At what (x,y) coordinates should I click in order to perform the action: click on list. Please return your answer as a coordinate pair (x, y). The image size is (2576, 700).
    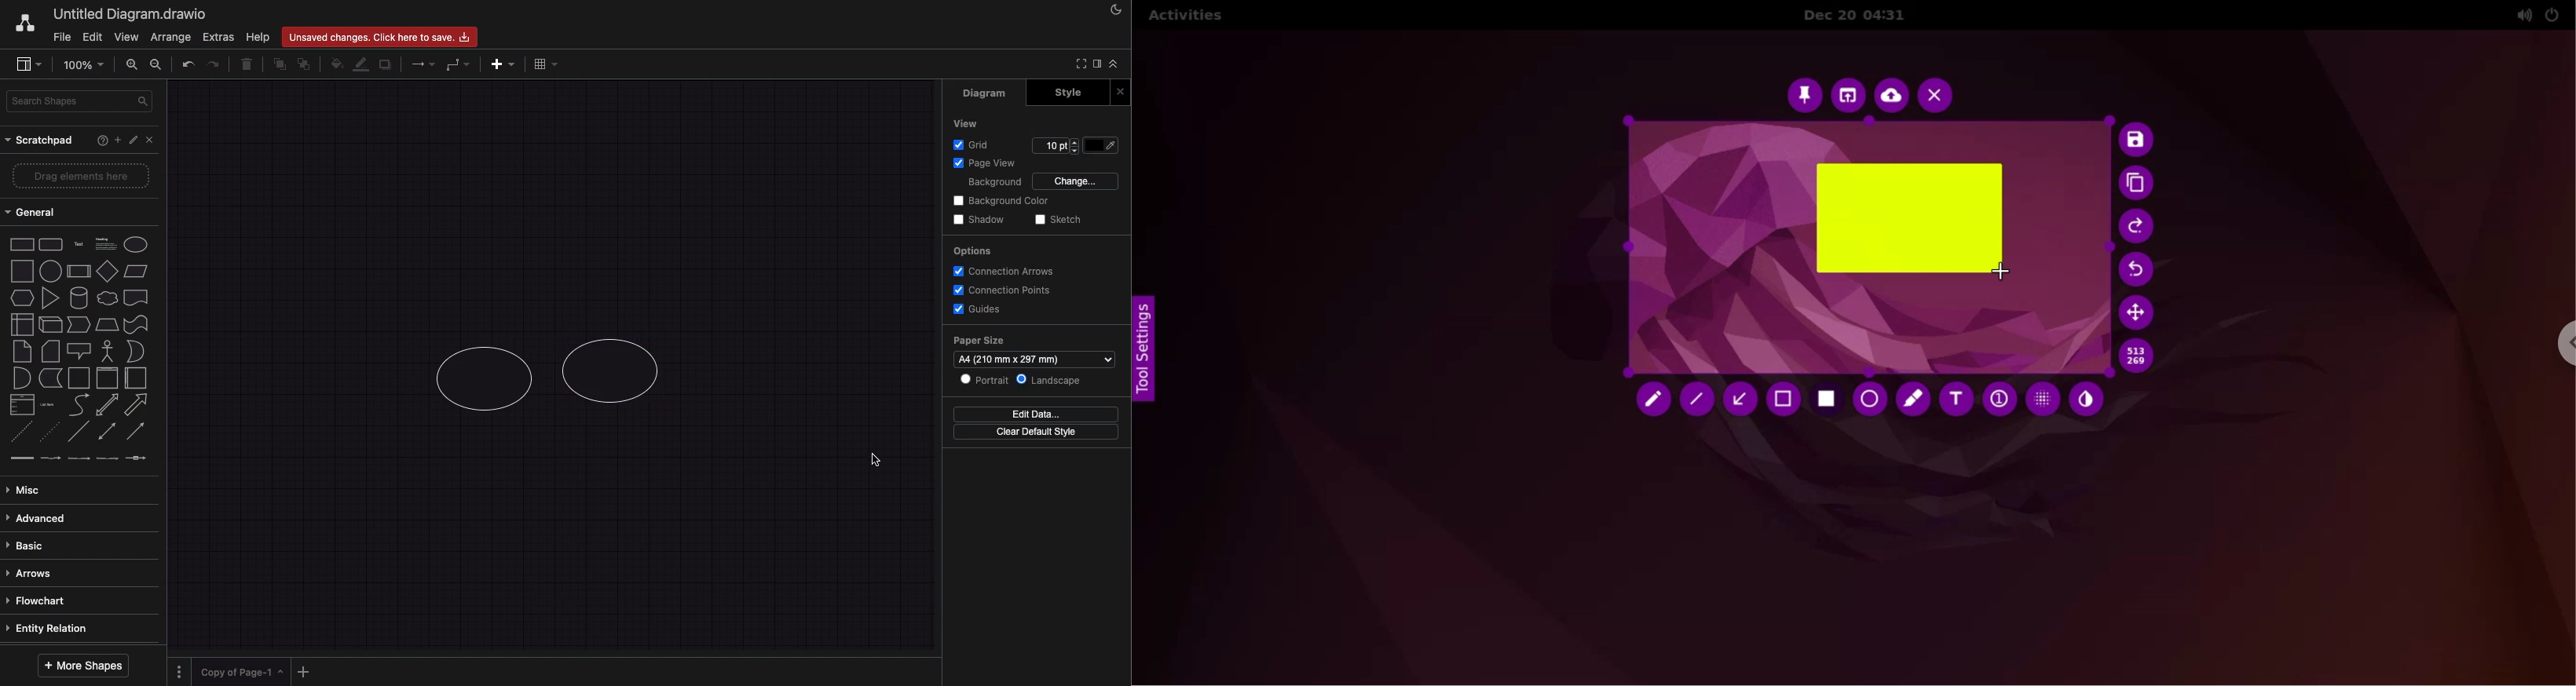
    Looking at the image, I should click on (22, 405).